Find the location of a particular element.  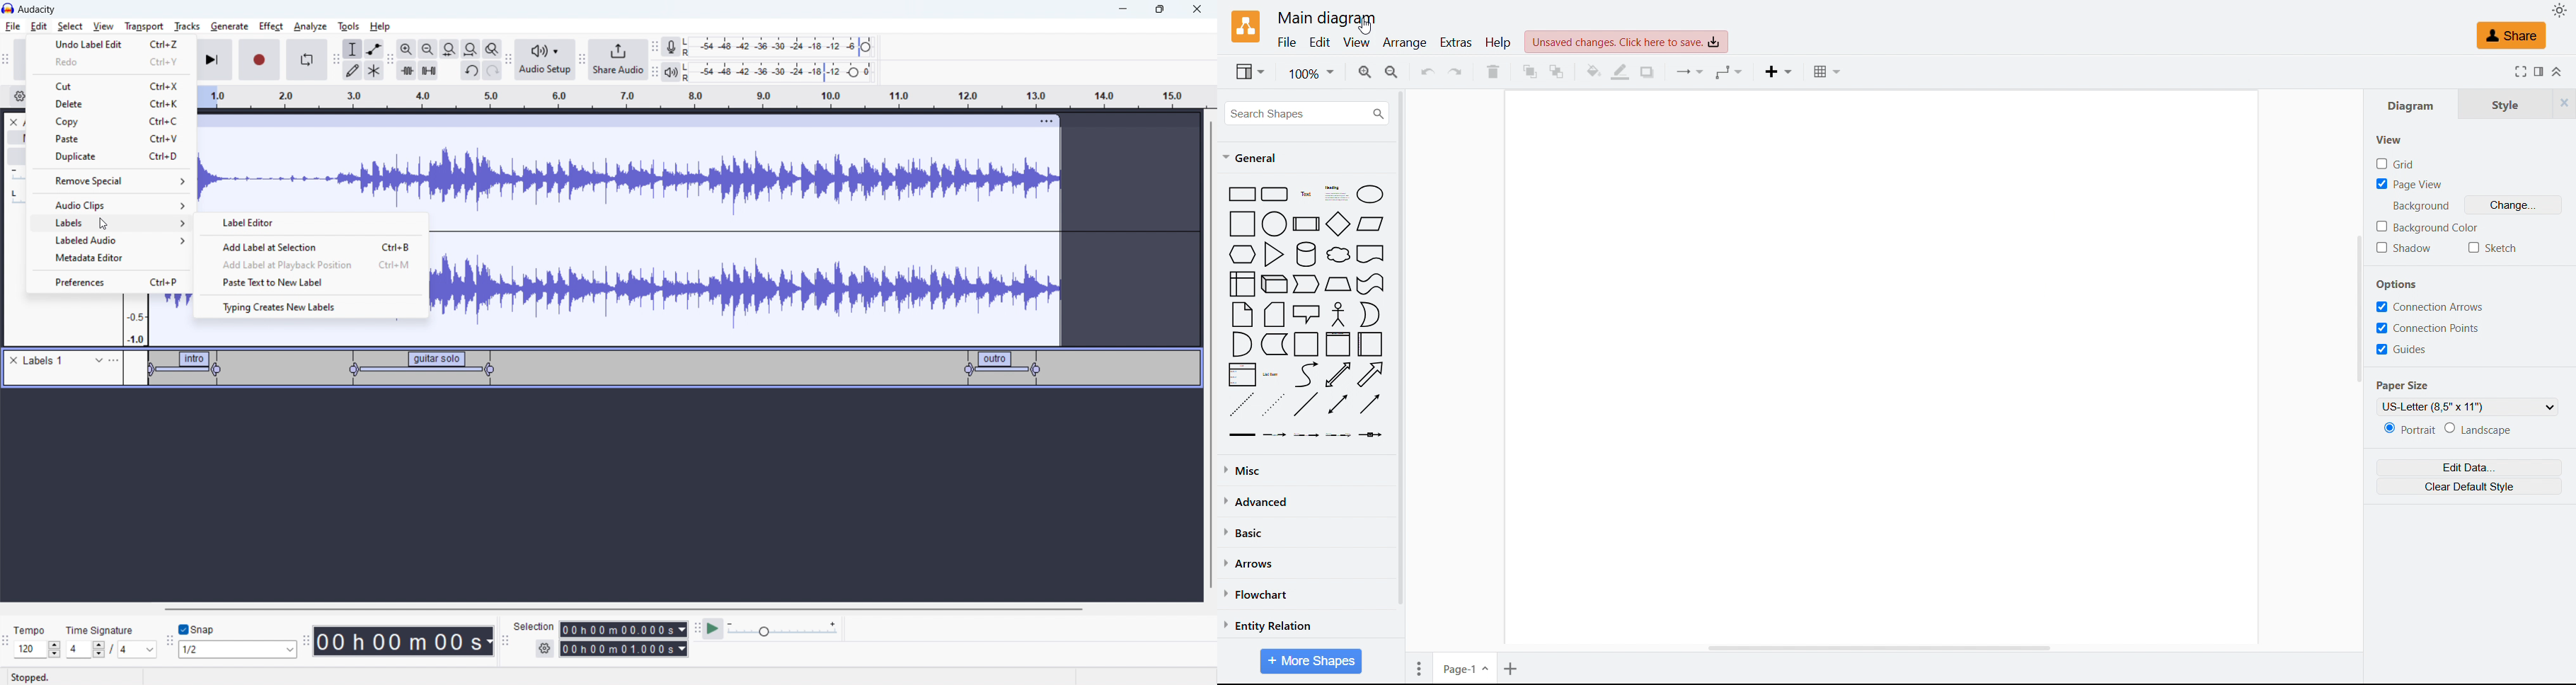

redo is located at coordinates (112, 62).